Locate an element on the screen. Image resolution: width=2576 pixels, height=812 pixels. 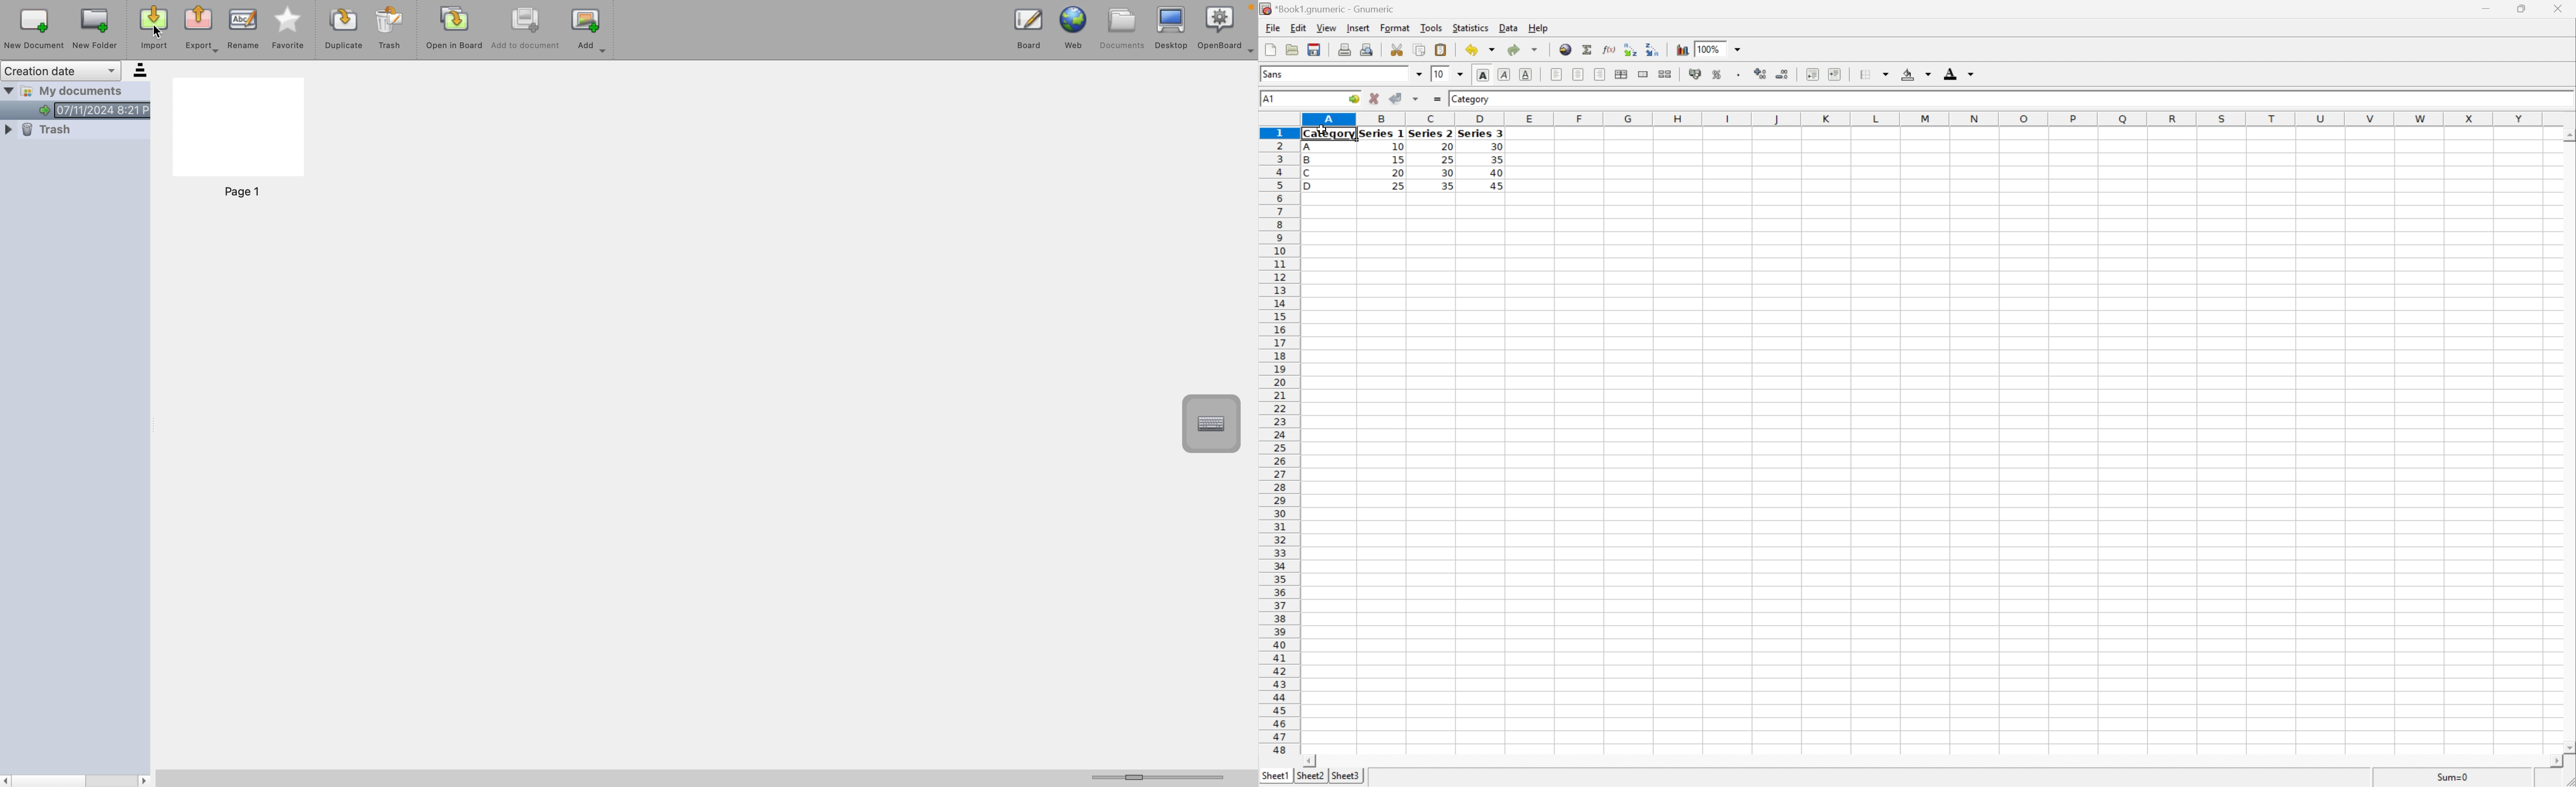
Go to is located at coordinates (1352, 98).